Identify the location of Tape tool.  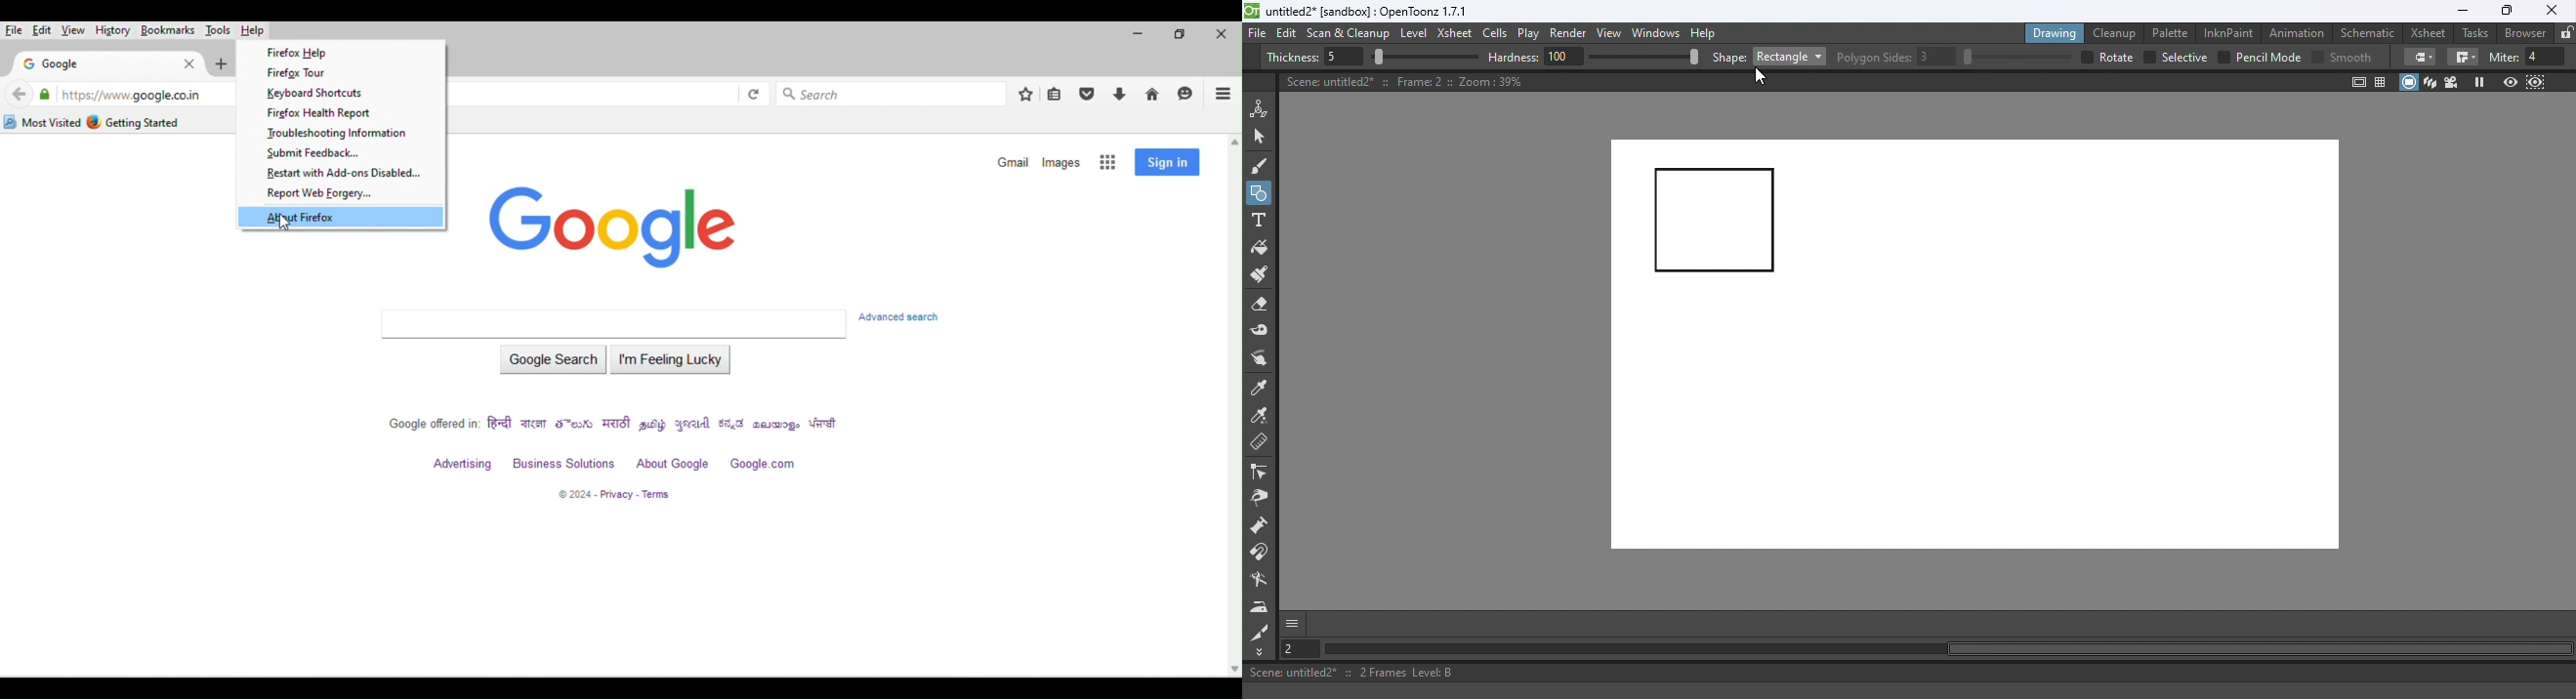
(1263, 332).